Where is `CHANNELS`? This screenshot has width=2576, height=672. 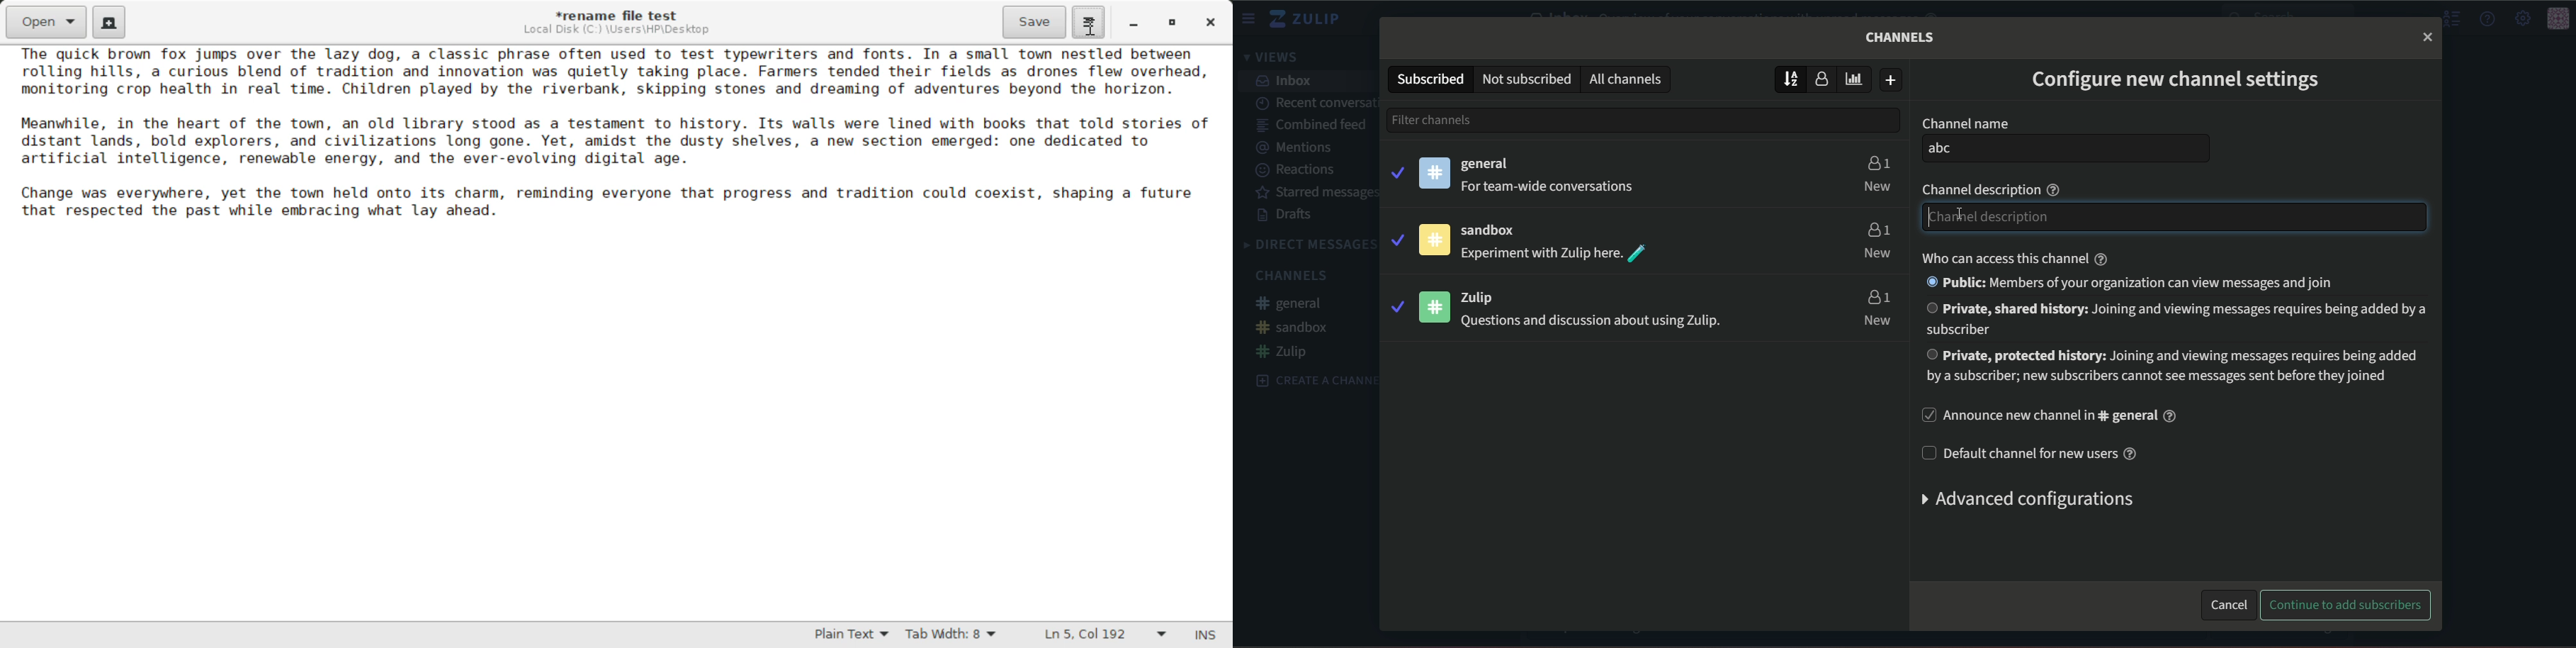 CHANNELS is located at coordinates (1291, 276).